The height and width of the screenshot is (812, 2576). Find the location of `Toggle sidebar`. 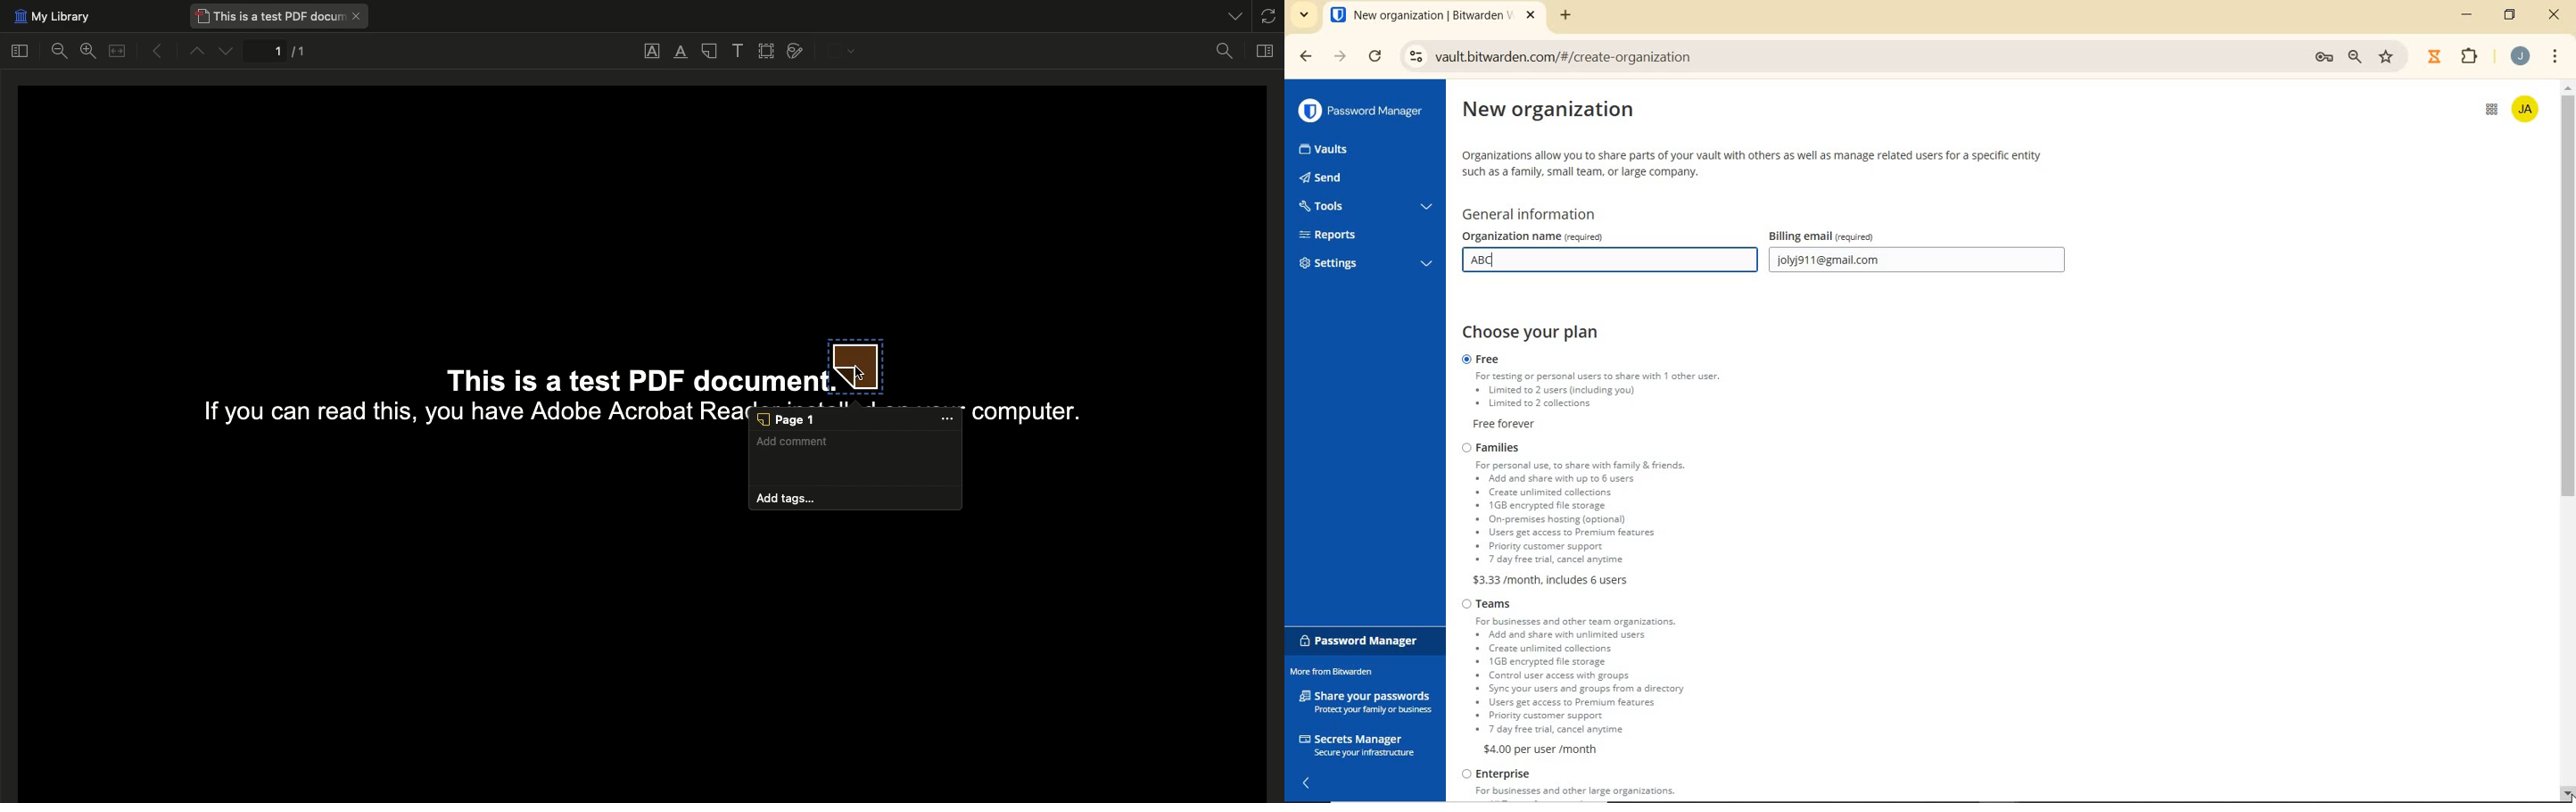

Toggle sidebar is located at coordinates (20, 50).